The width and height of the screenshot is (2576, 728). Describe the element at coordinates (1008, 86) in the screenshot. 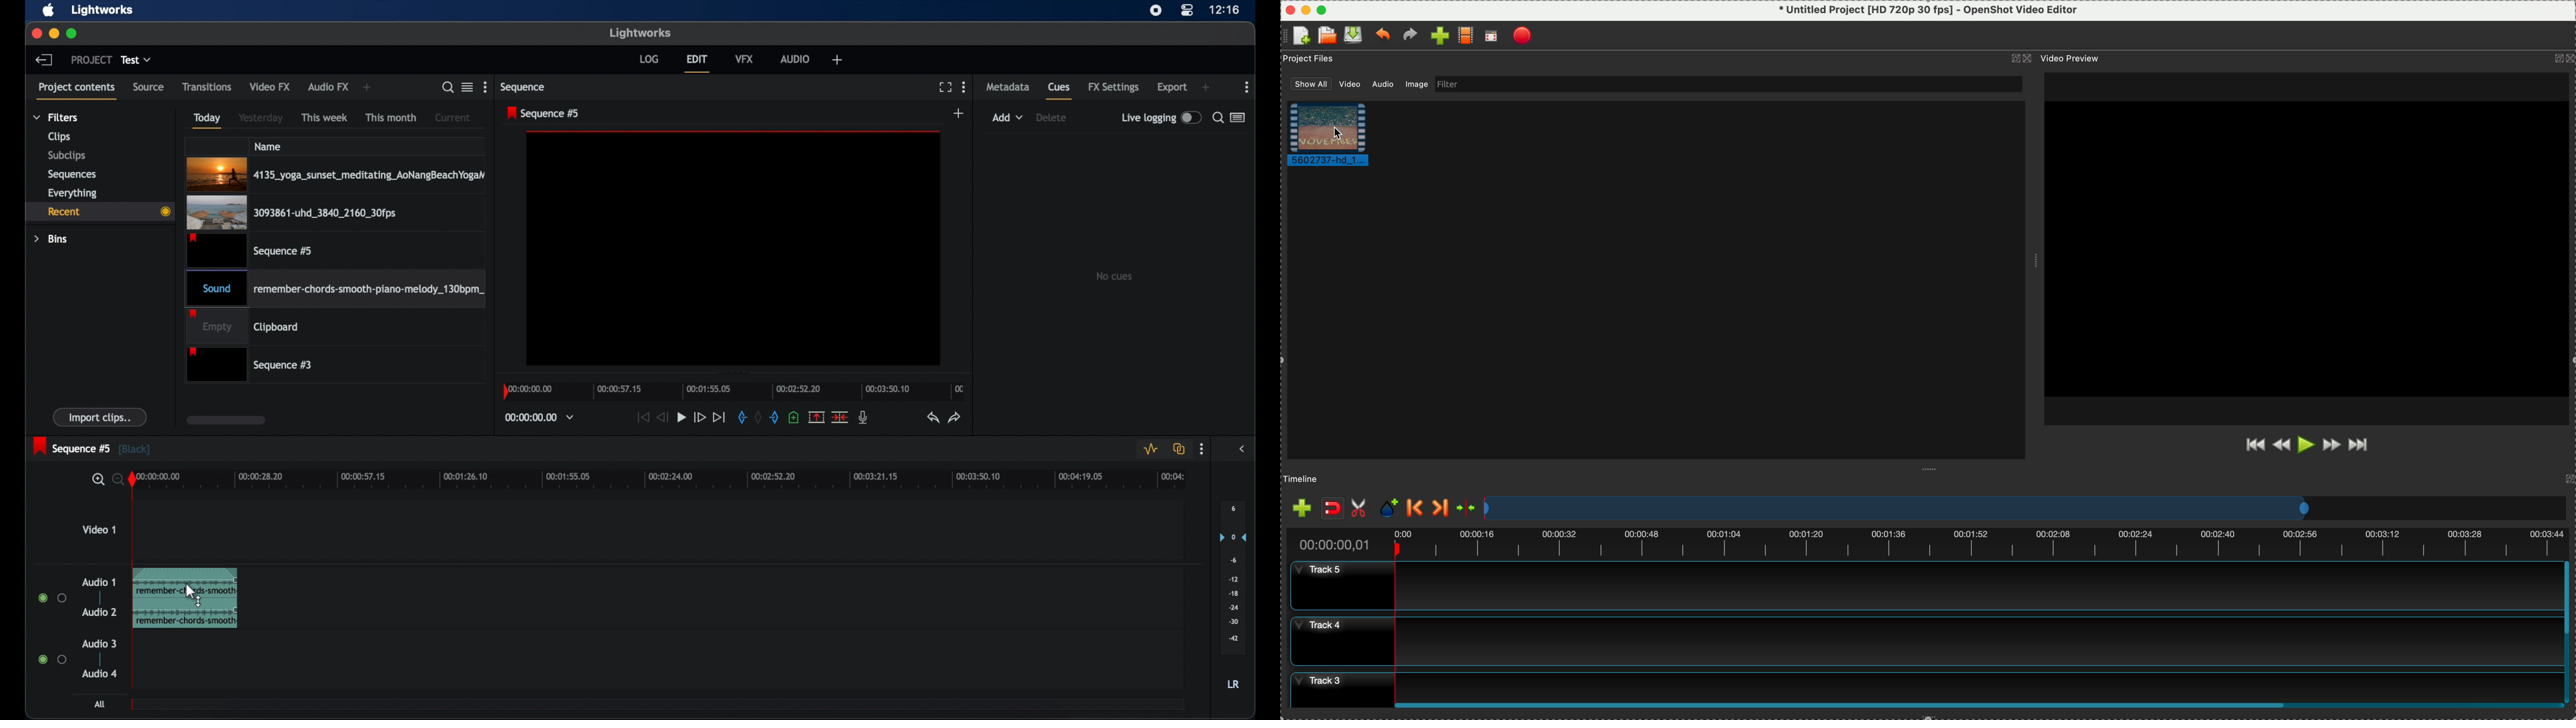

I see `metadata` at that location.